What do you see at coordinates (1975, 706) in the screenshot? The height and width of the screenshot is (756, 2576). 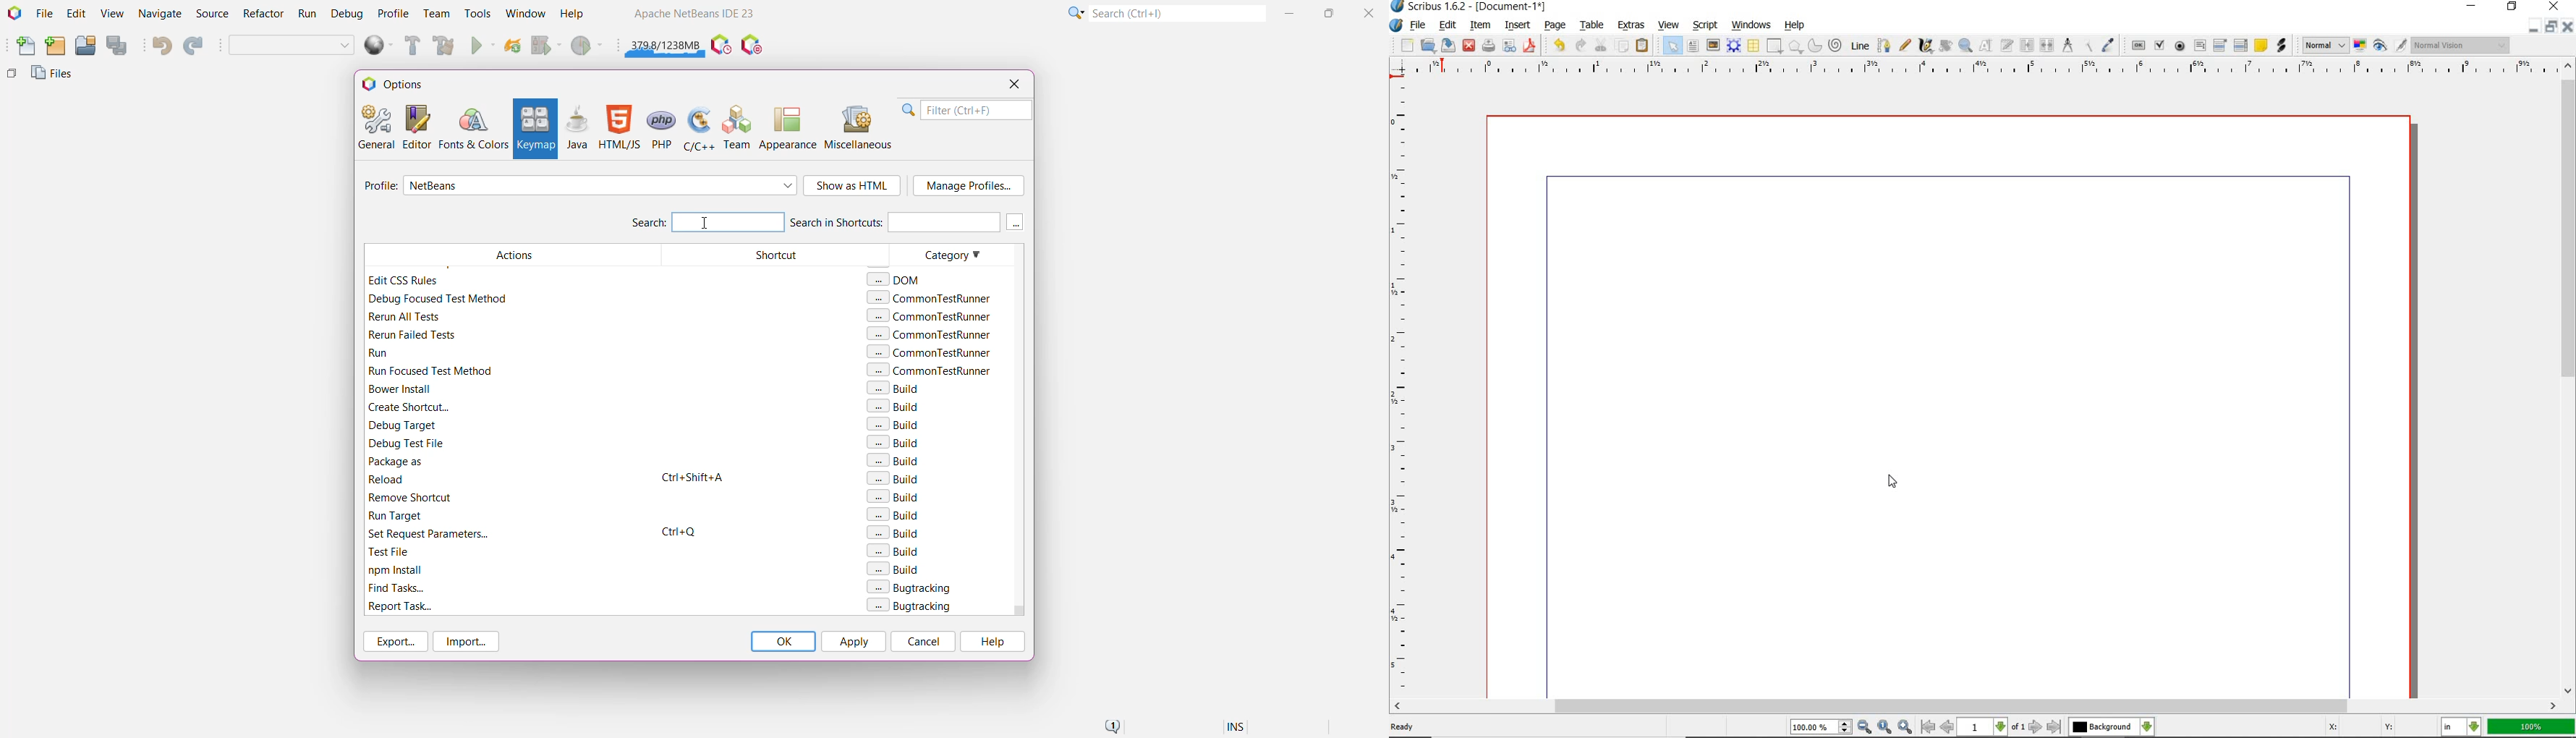 I see `scrollbar` at bounding box center [1975, 706].